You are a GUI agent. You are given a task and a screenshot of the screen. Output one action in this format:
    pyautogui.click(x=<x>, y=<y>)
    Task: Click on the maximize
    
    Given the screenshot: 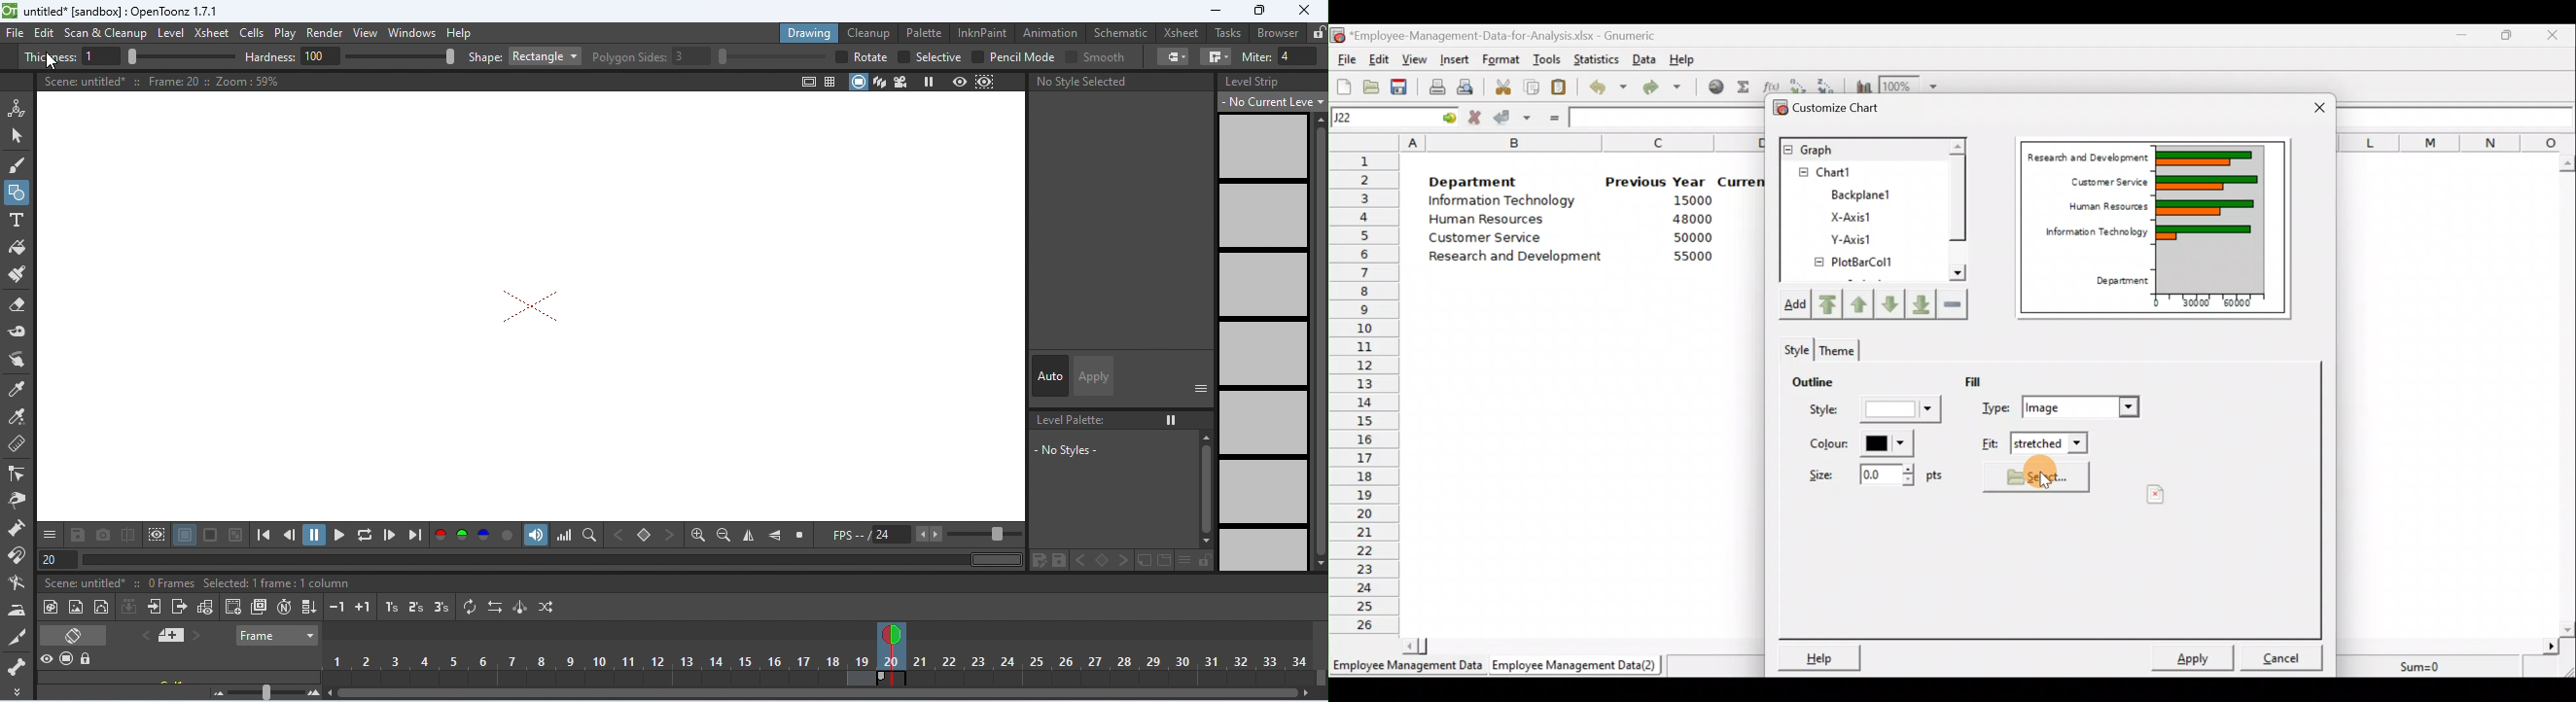 What is the action you would take?
    pyautogui.click(x=1260, y=11)
    